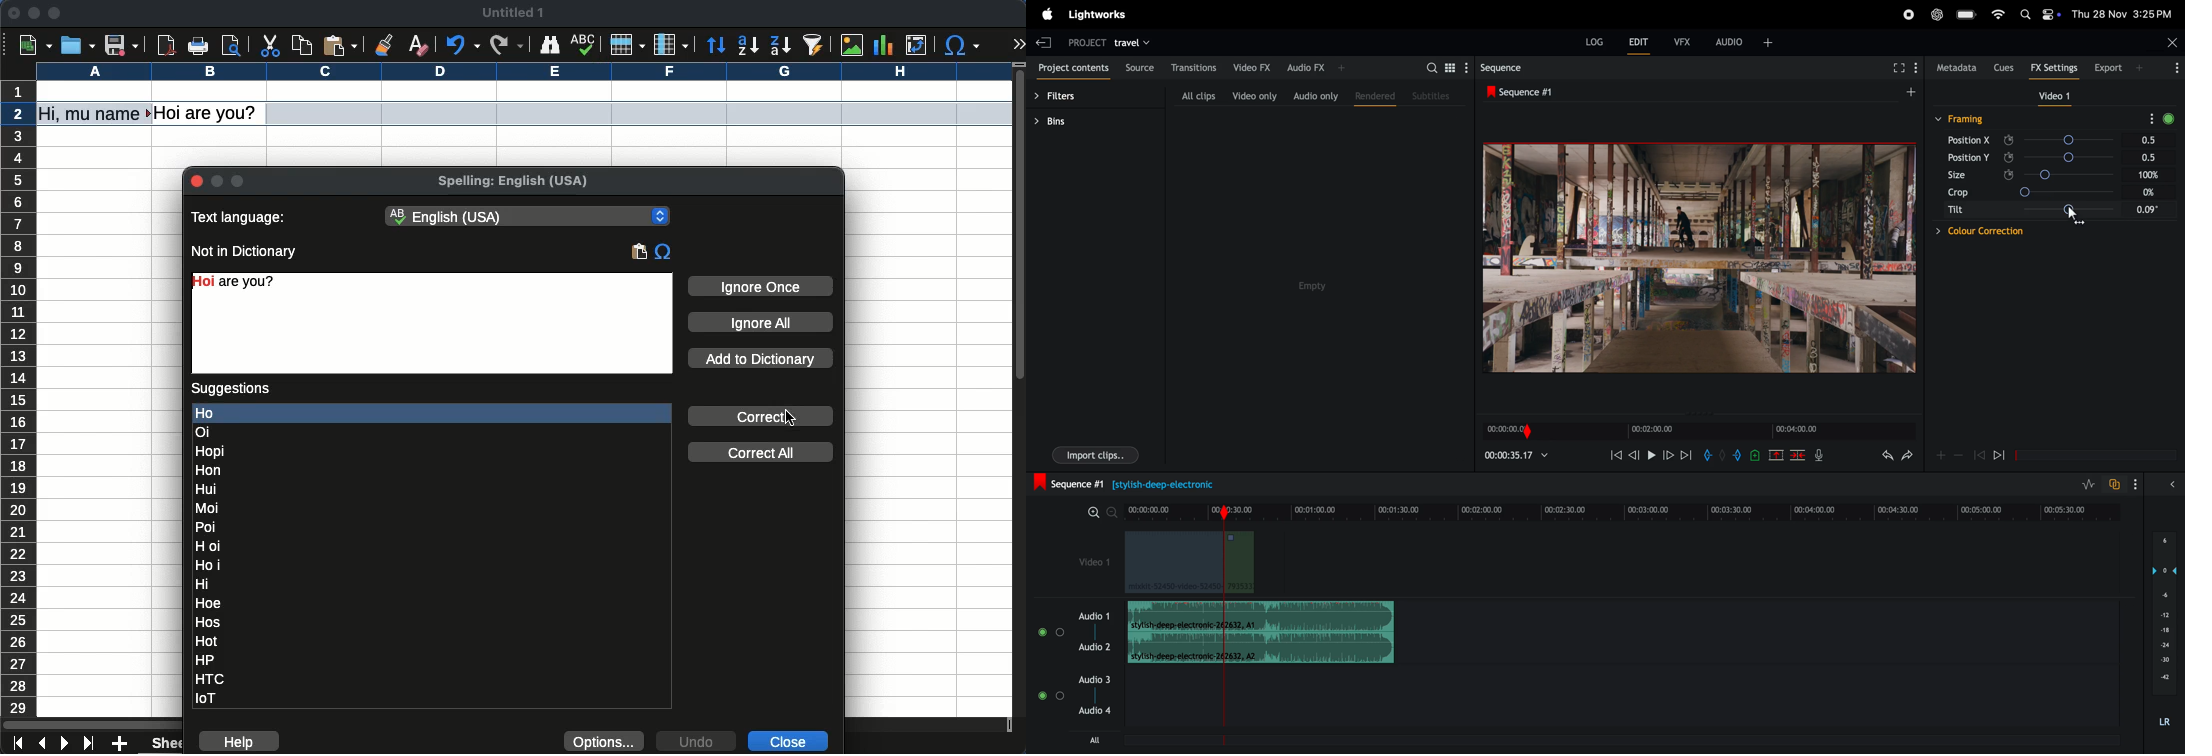 The height and width of the screenshot is (756, 2212). I want to click on redo, so click(507, 46).